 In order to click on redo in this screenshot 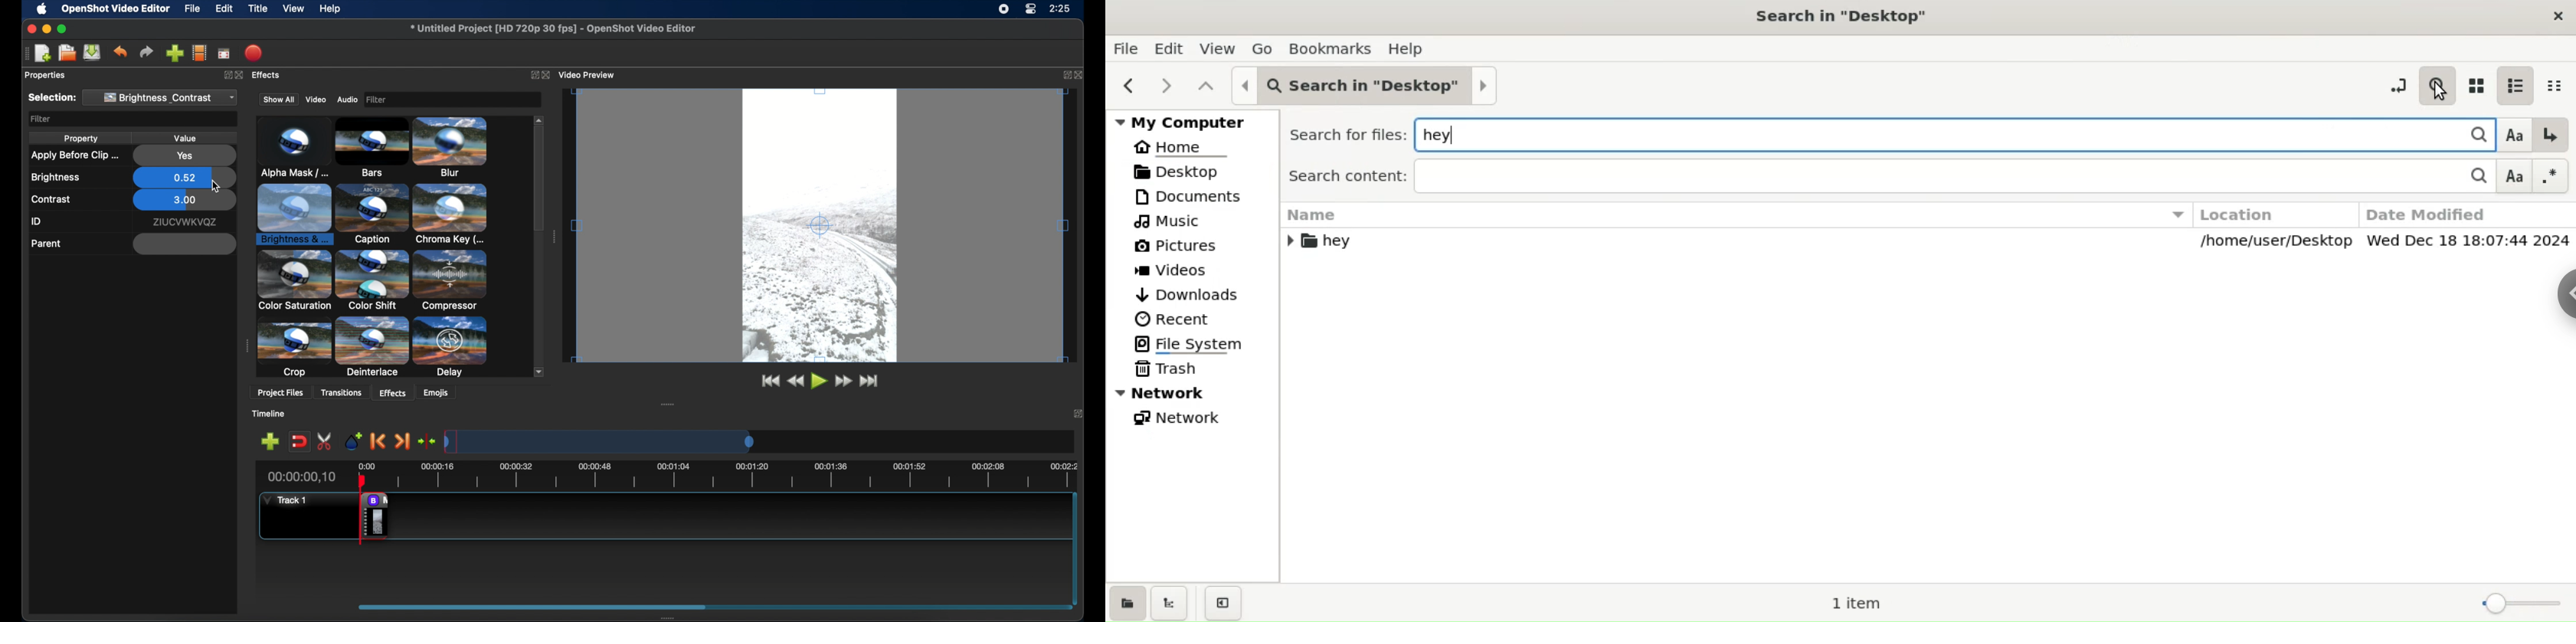, I will do `click(146, 52)`.